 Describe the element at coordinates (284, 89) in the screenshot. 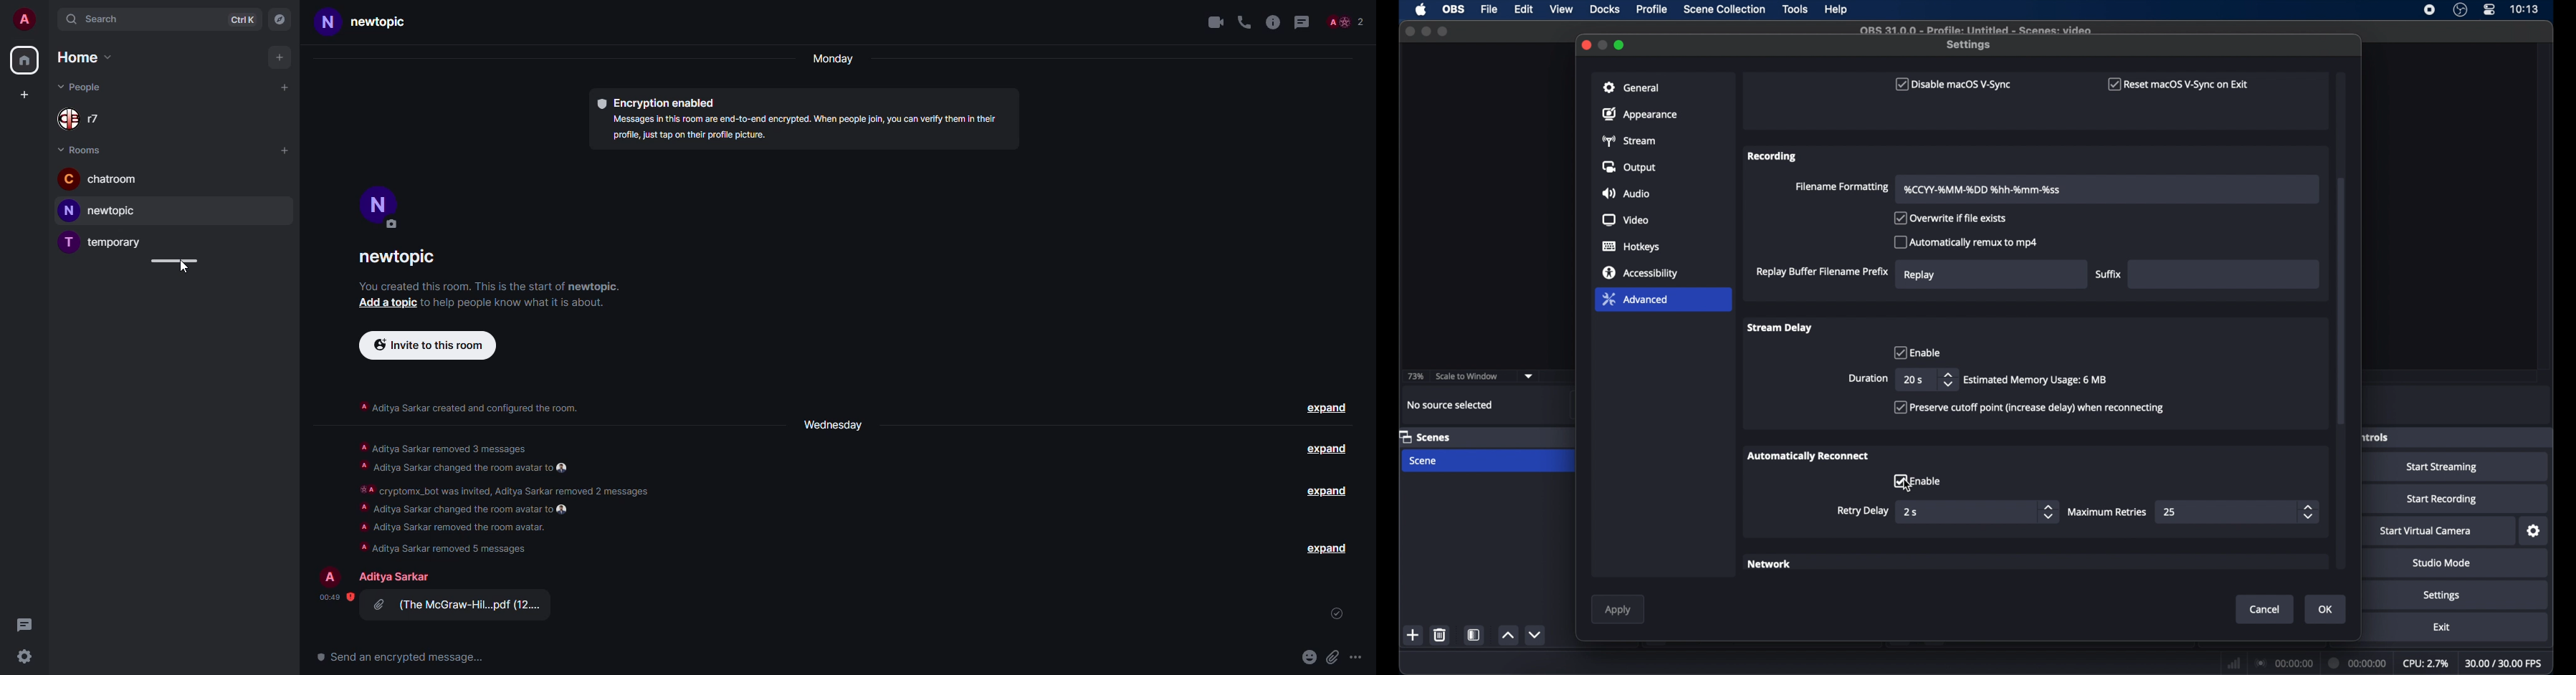

I see `add` at that location.